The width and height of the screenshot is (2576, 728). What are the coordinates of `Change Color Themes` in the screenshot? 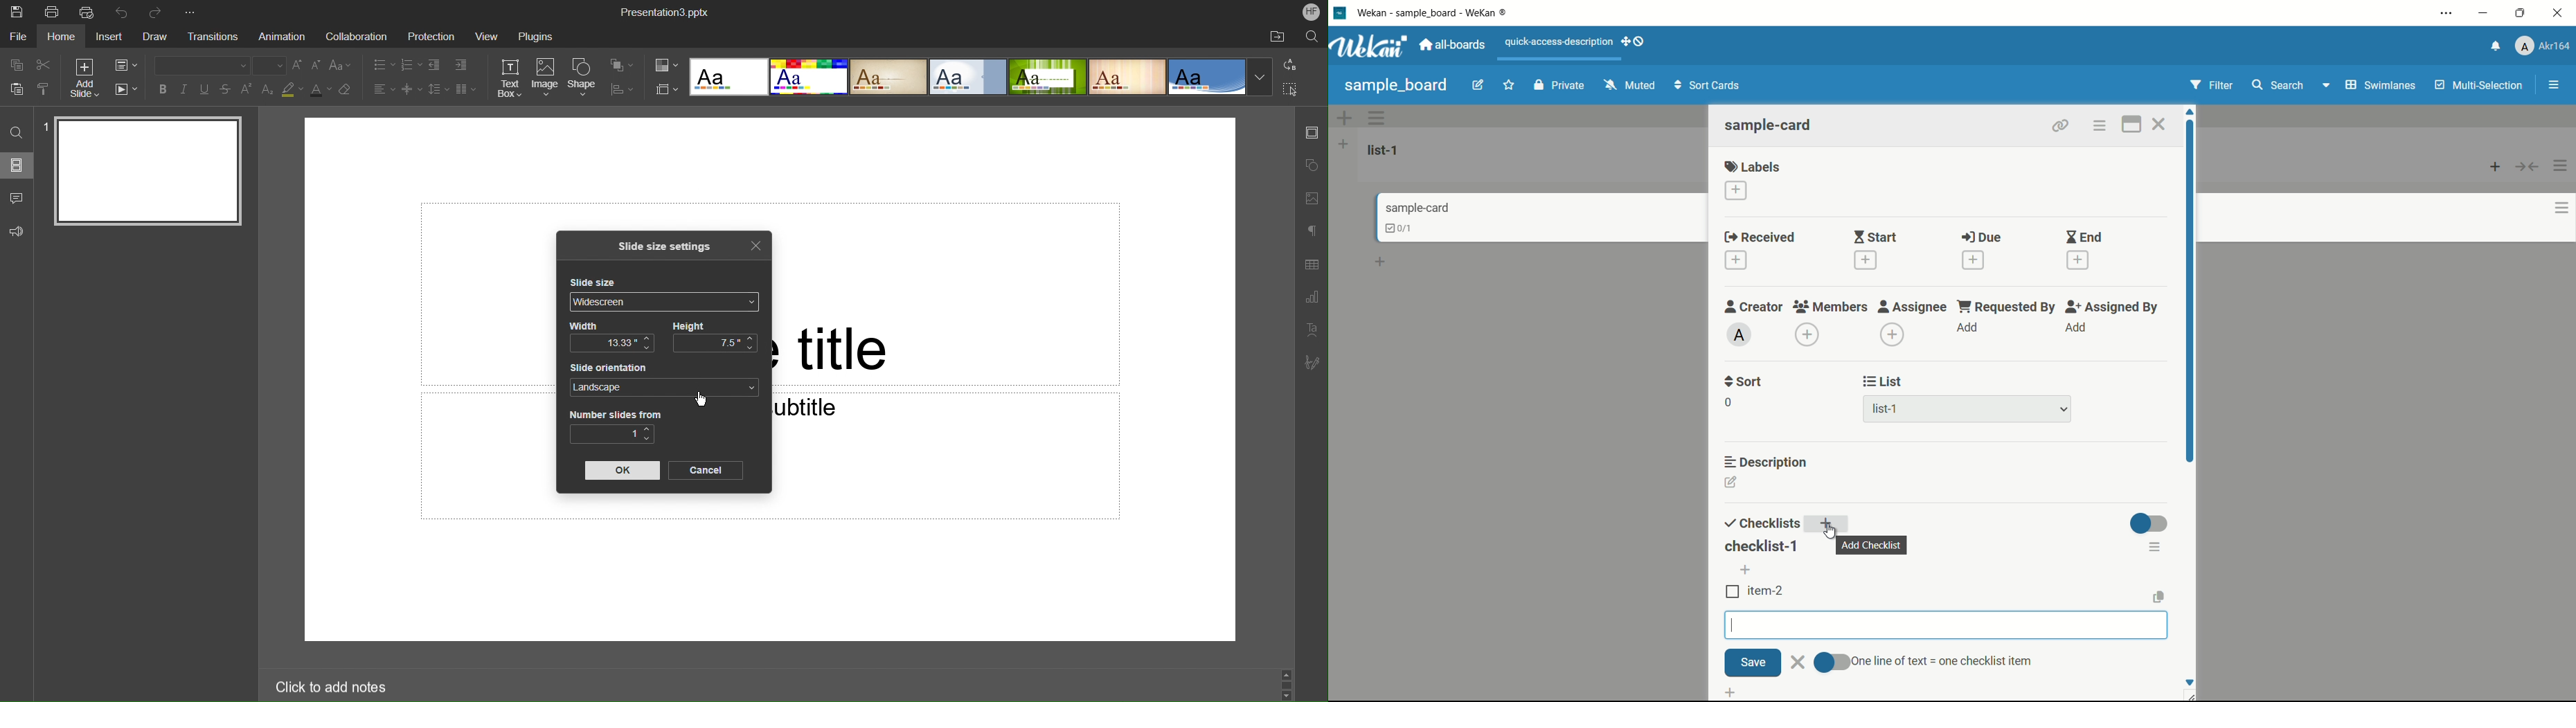 It's located at (665, 66).